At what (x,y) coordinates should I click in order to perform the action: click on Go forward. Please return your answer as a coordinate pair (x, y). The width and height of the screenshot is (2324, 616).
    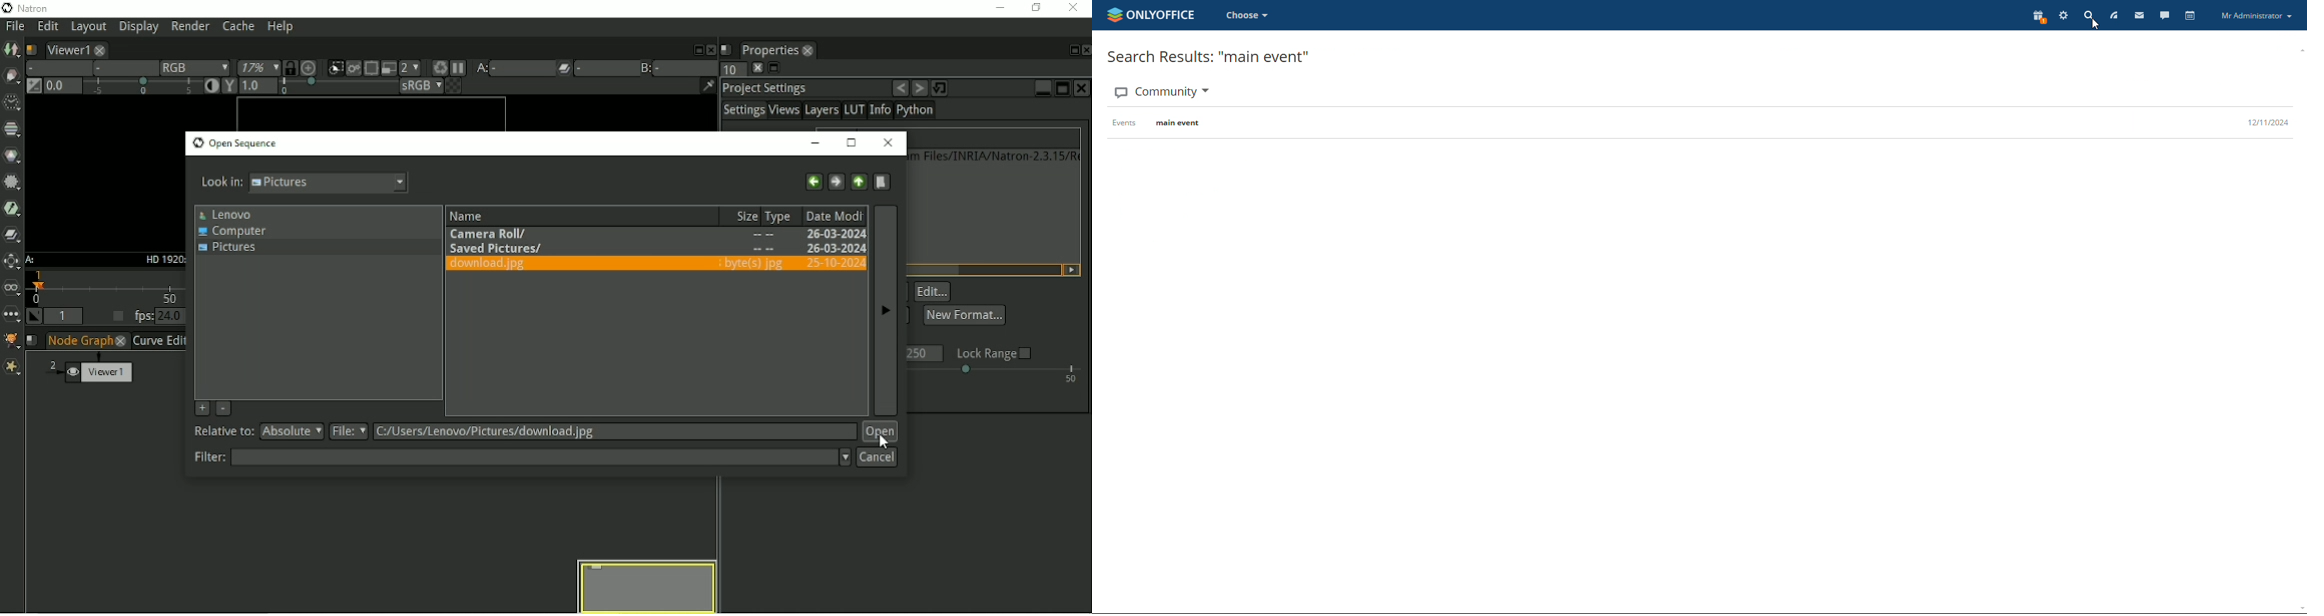
    Looking at the image, I should click on (835, 180).